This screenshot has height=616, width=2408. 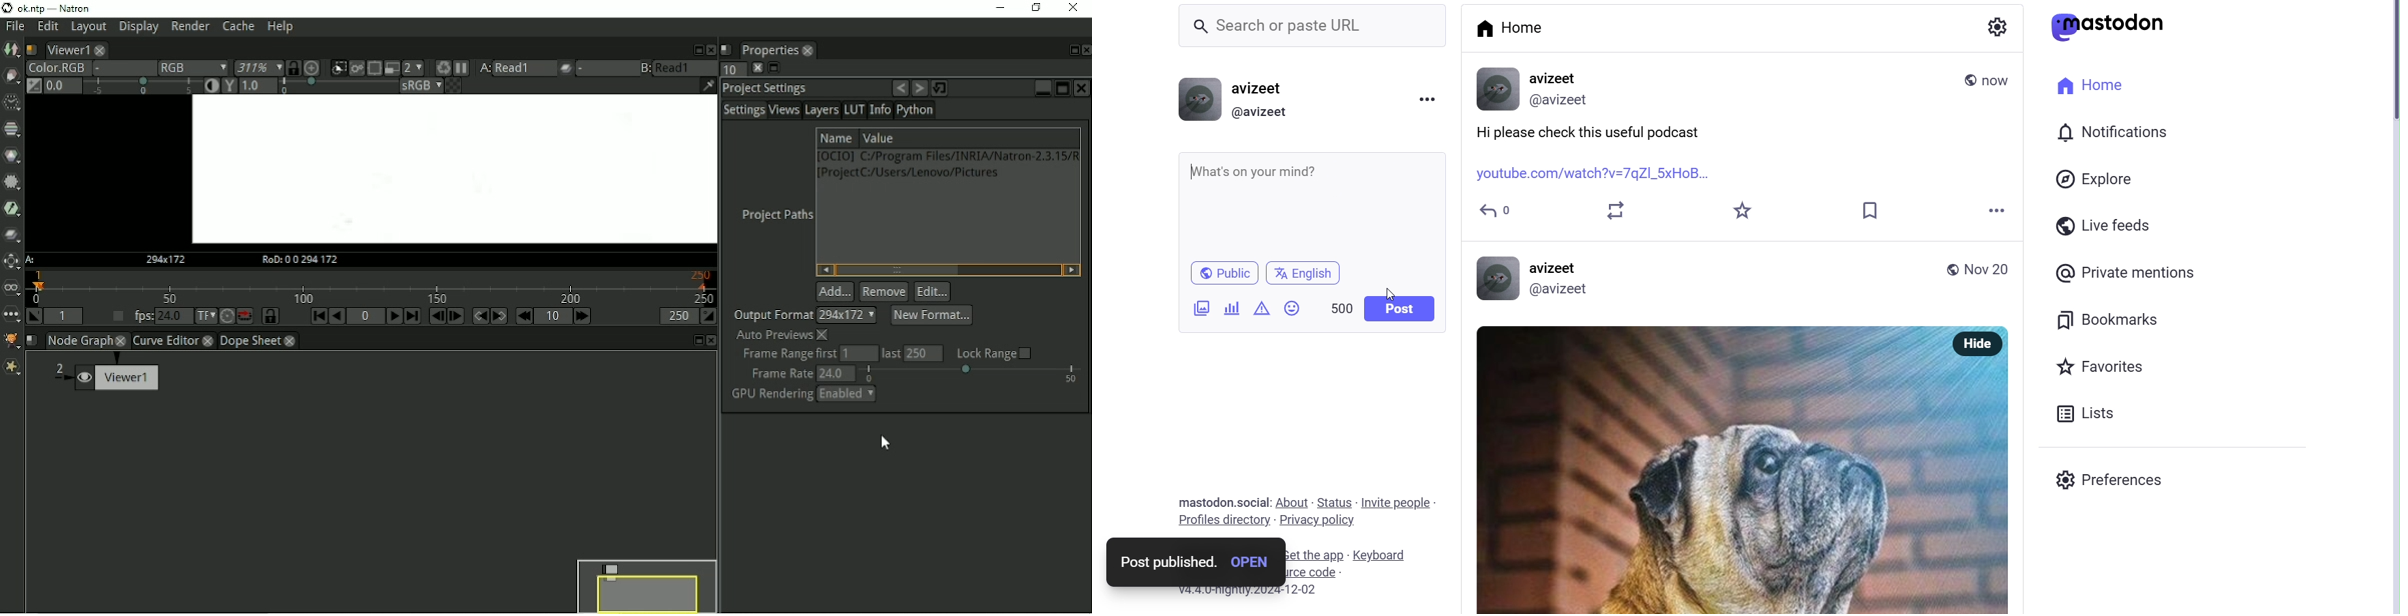 What do you see at coordinates (1387, 553) in the screenshot?
I see `keyboard` at bounding box center [1387, 553].